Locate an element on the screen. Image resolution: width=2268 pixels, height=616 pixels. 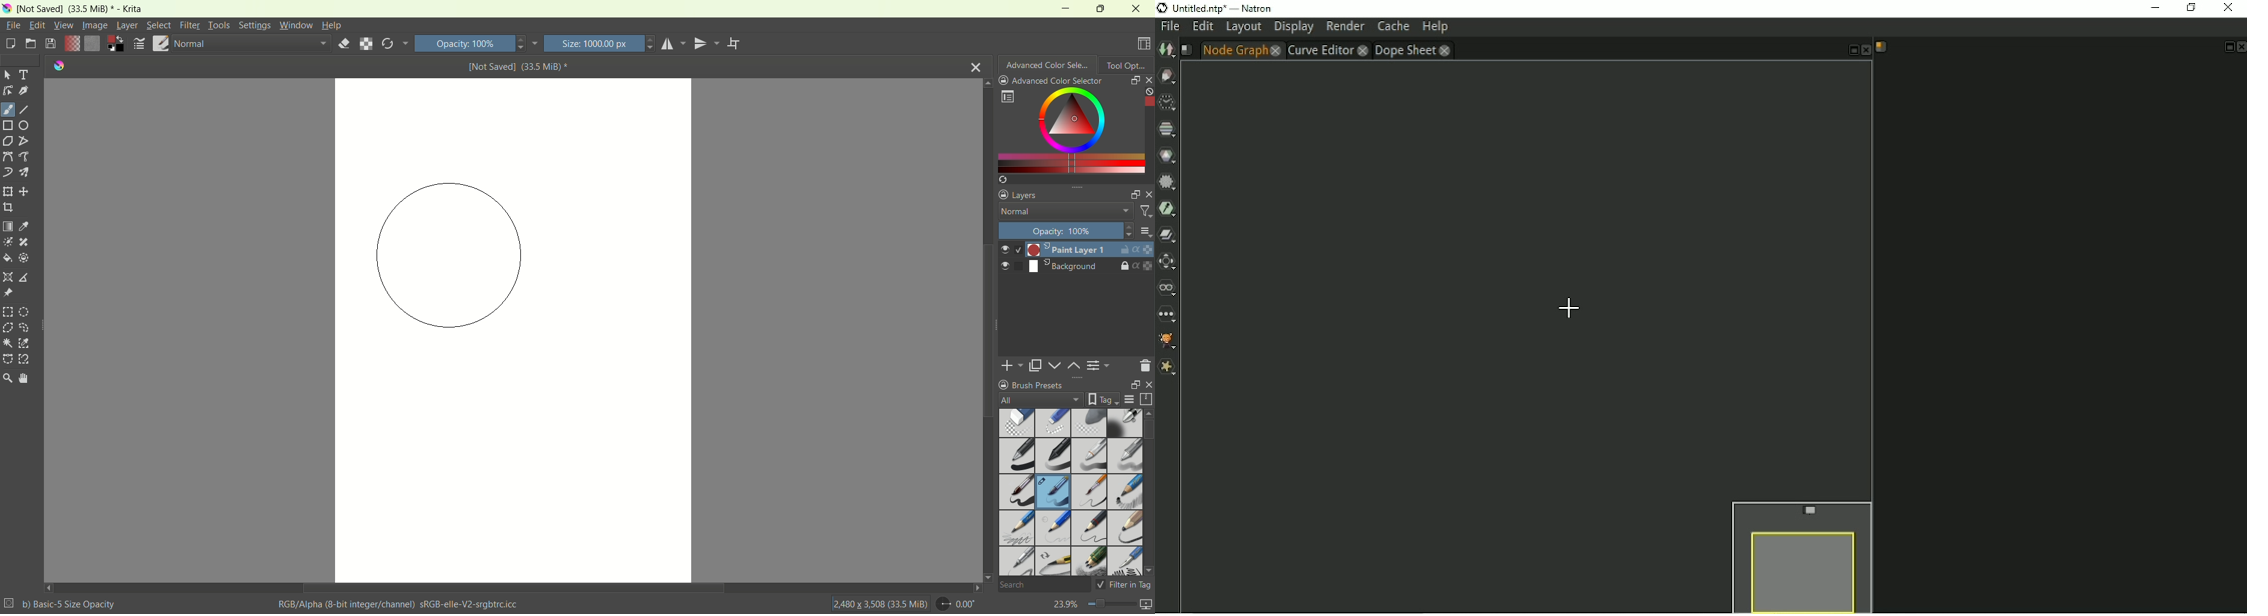
view is located at coordinates (63, 25).